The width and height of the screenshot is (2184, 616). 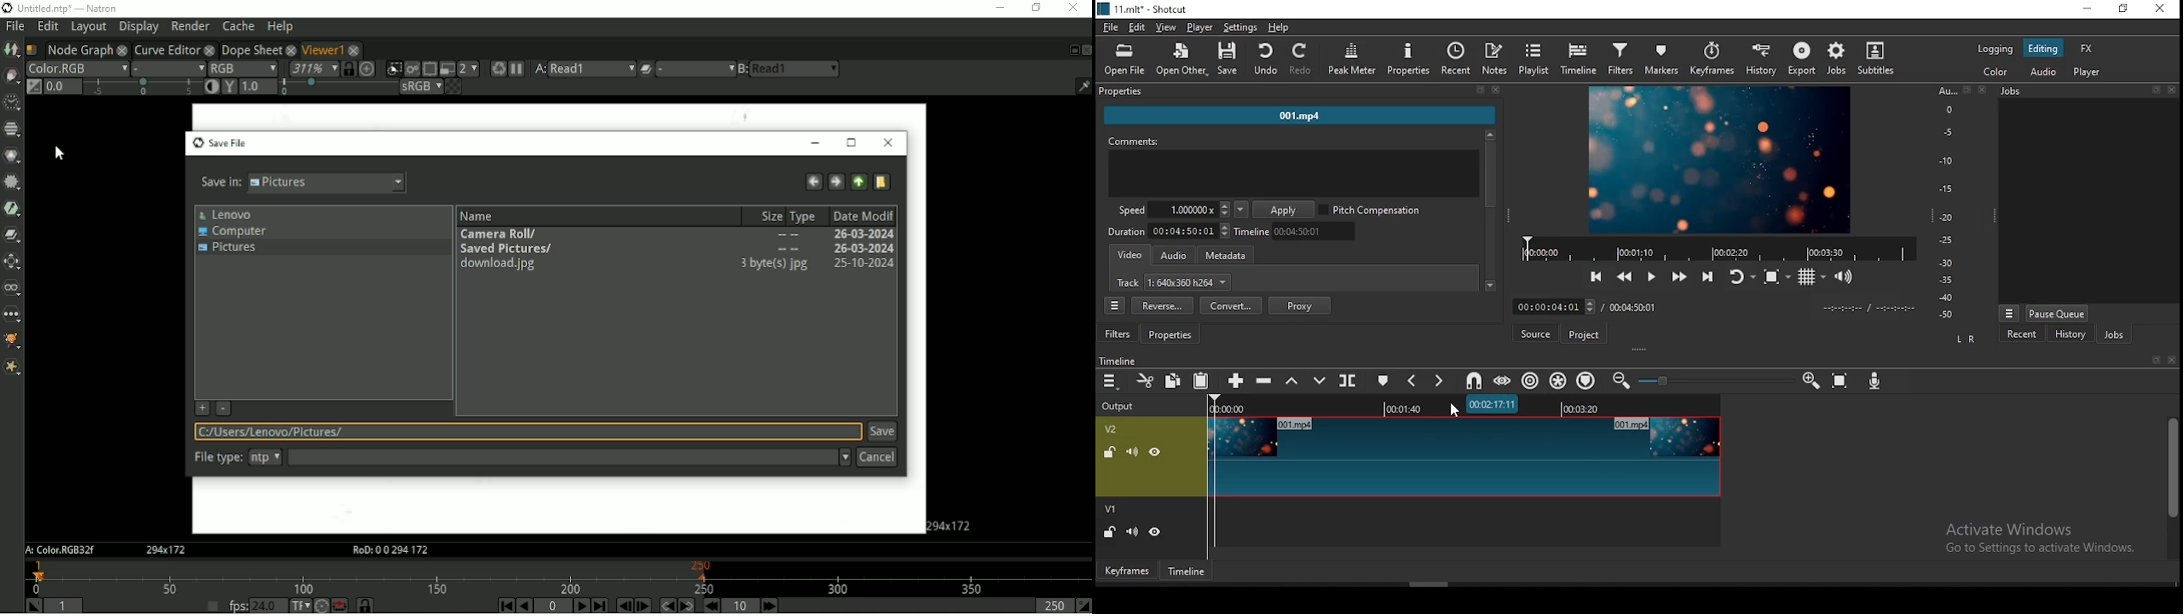 What do you see at coordinates (1505, 379) in the screenshot?
I see `scrub while dragging` at bounding box center [1505, 379].